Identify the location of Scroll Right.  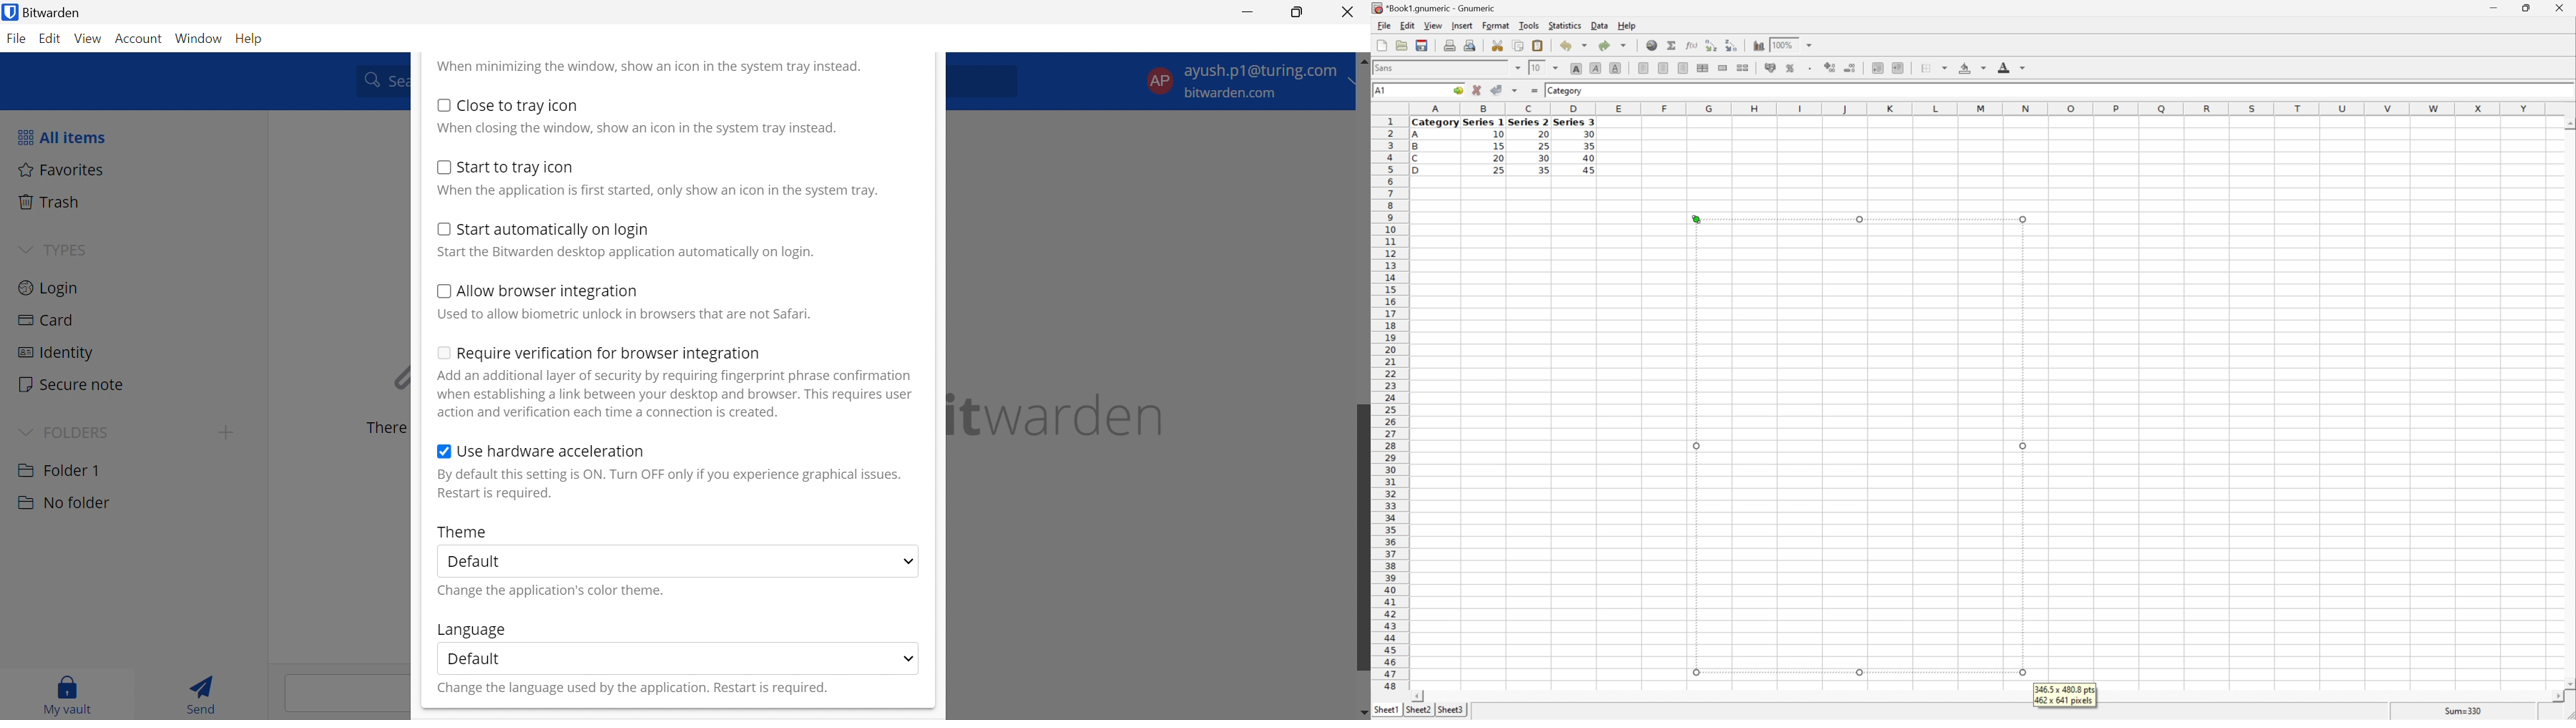
(2555, 697).